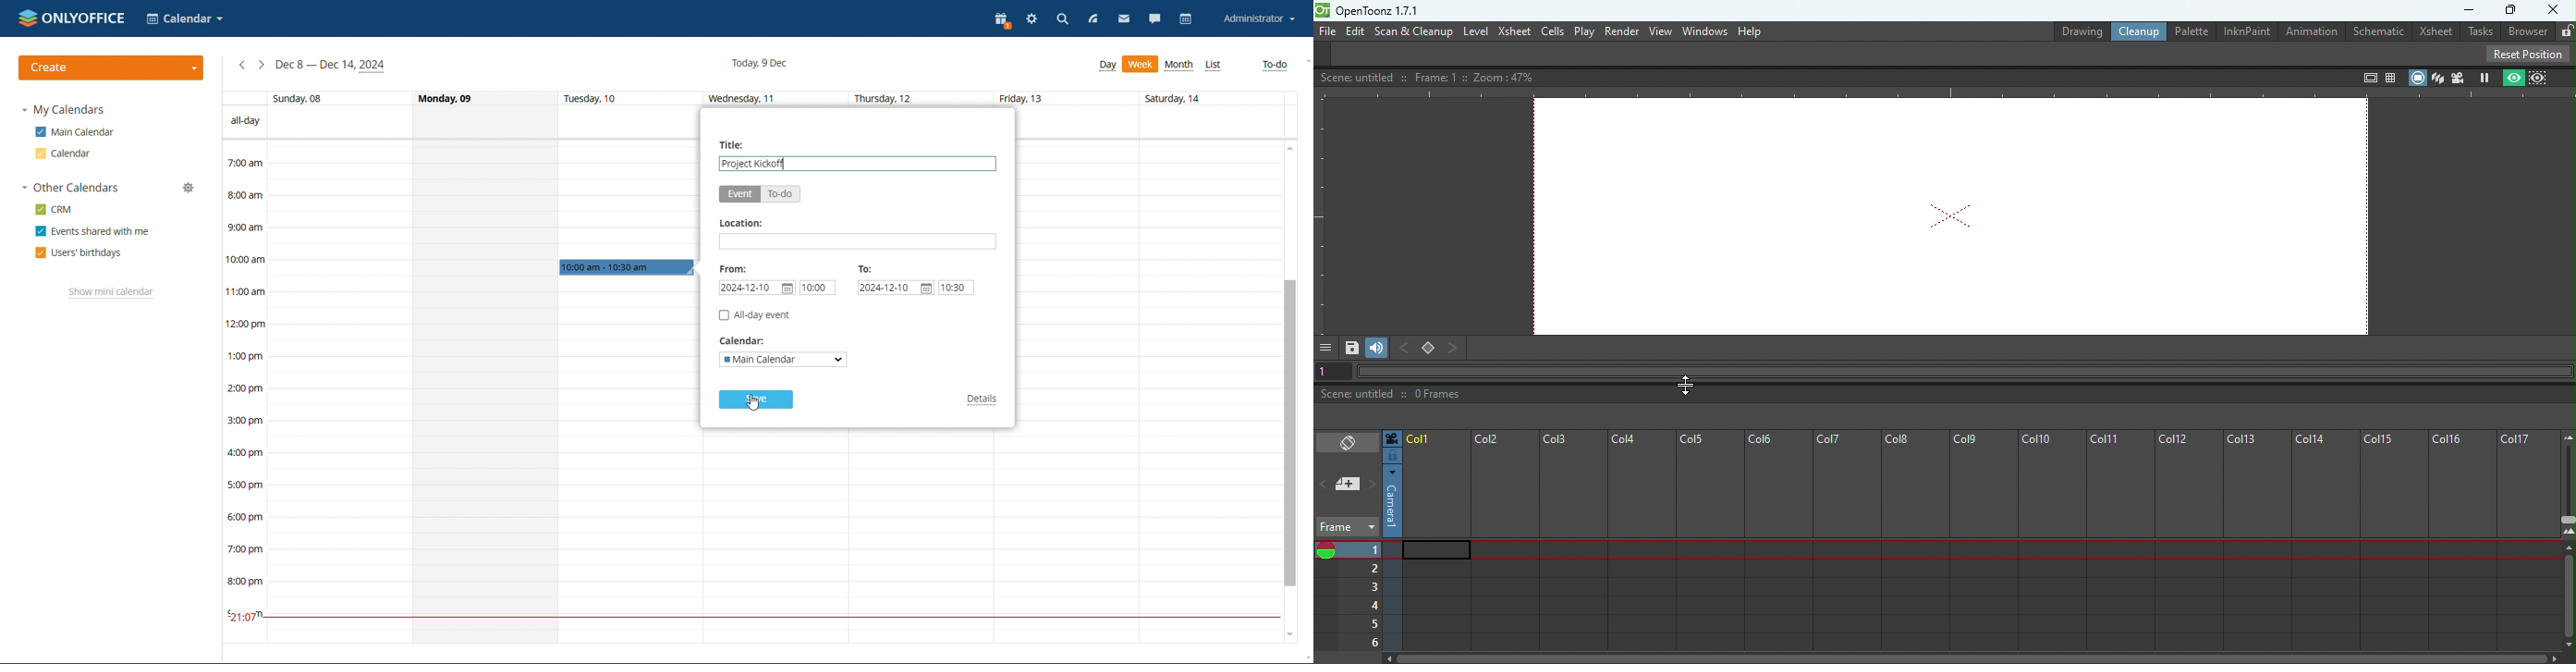  Describe the element at coordinates (1031, 21) in the screenshot. I see `settings` at that location.